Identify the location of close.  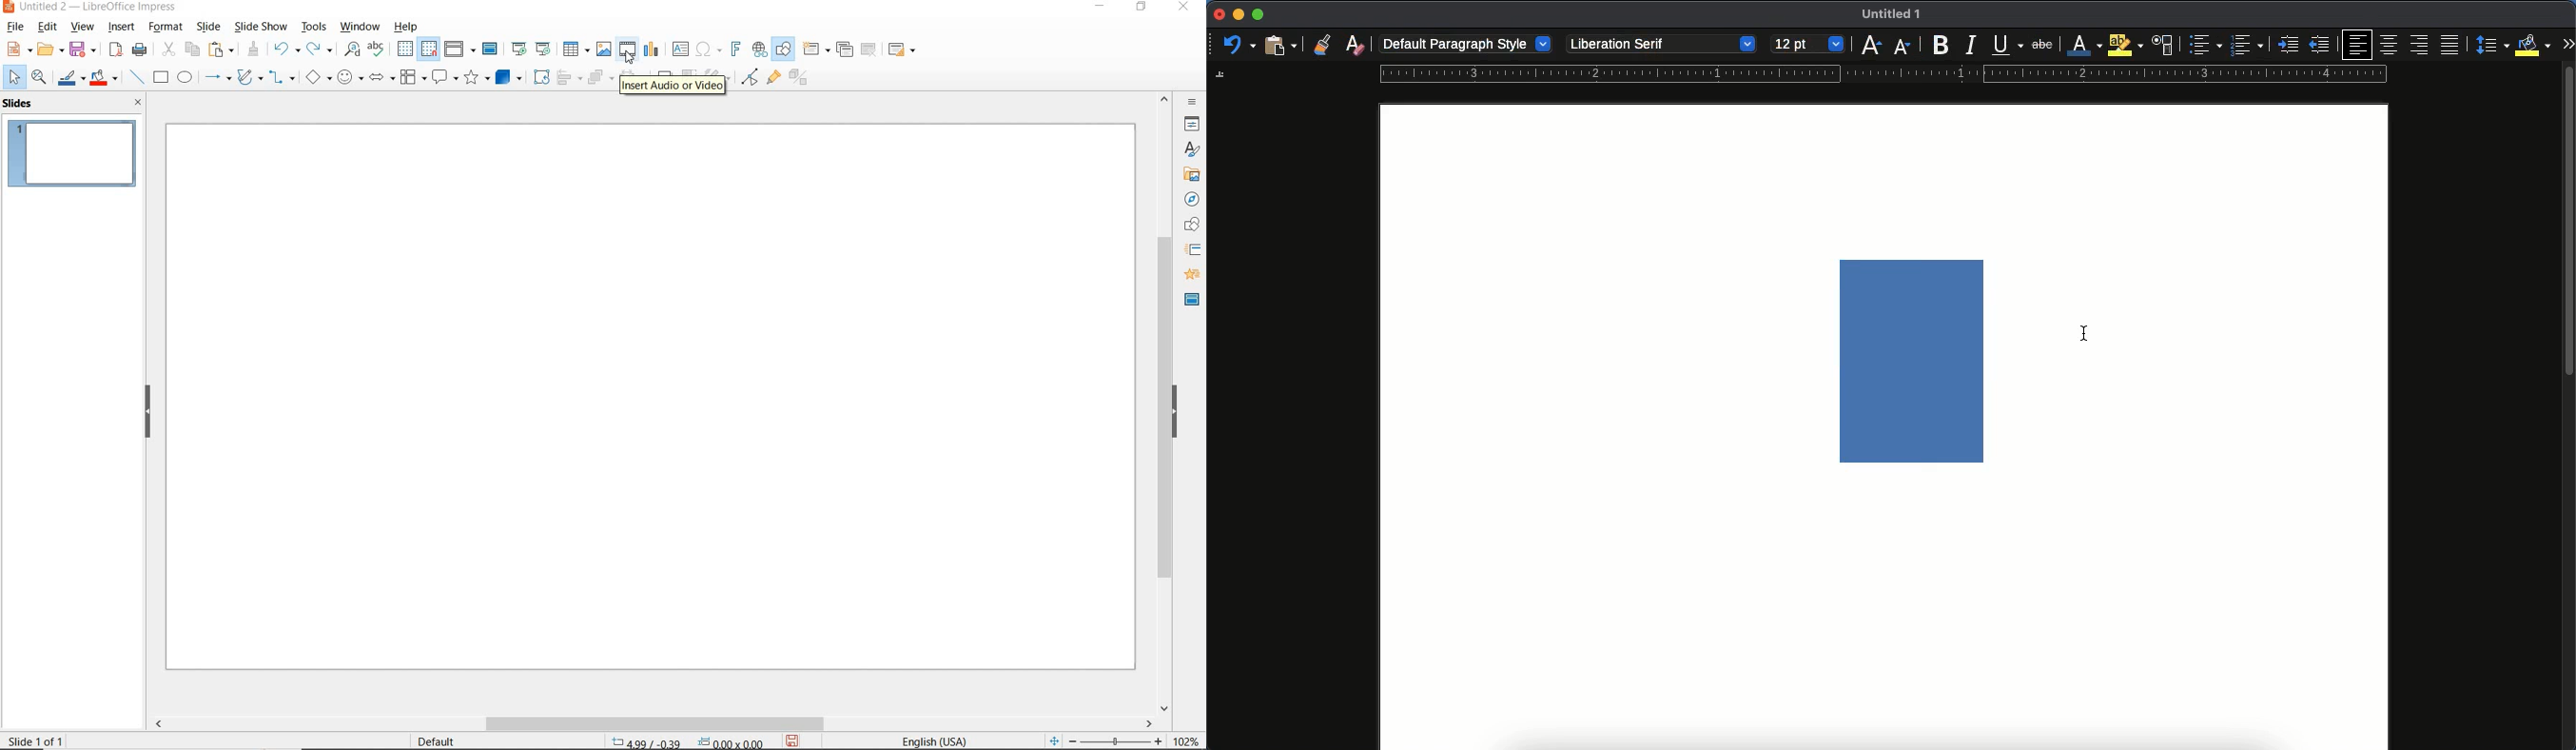
(1218, 15).